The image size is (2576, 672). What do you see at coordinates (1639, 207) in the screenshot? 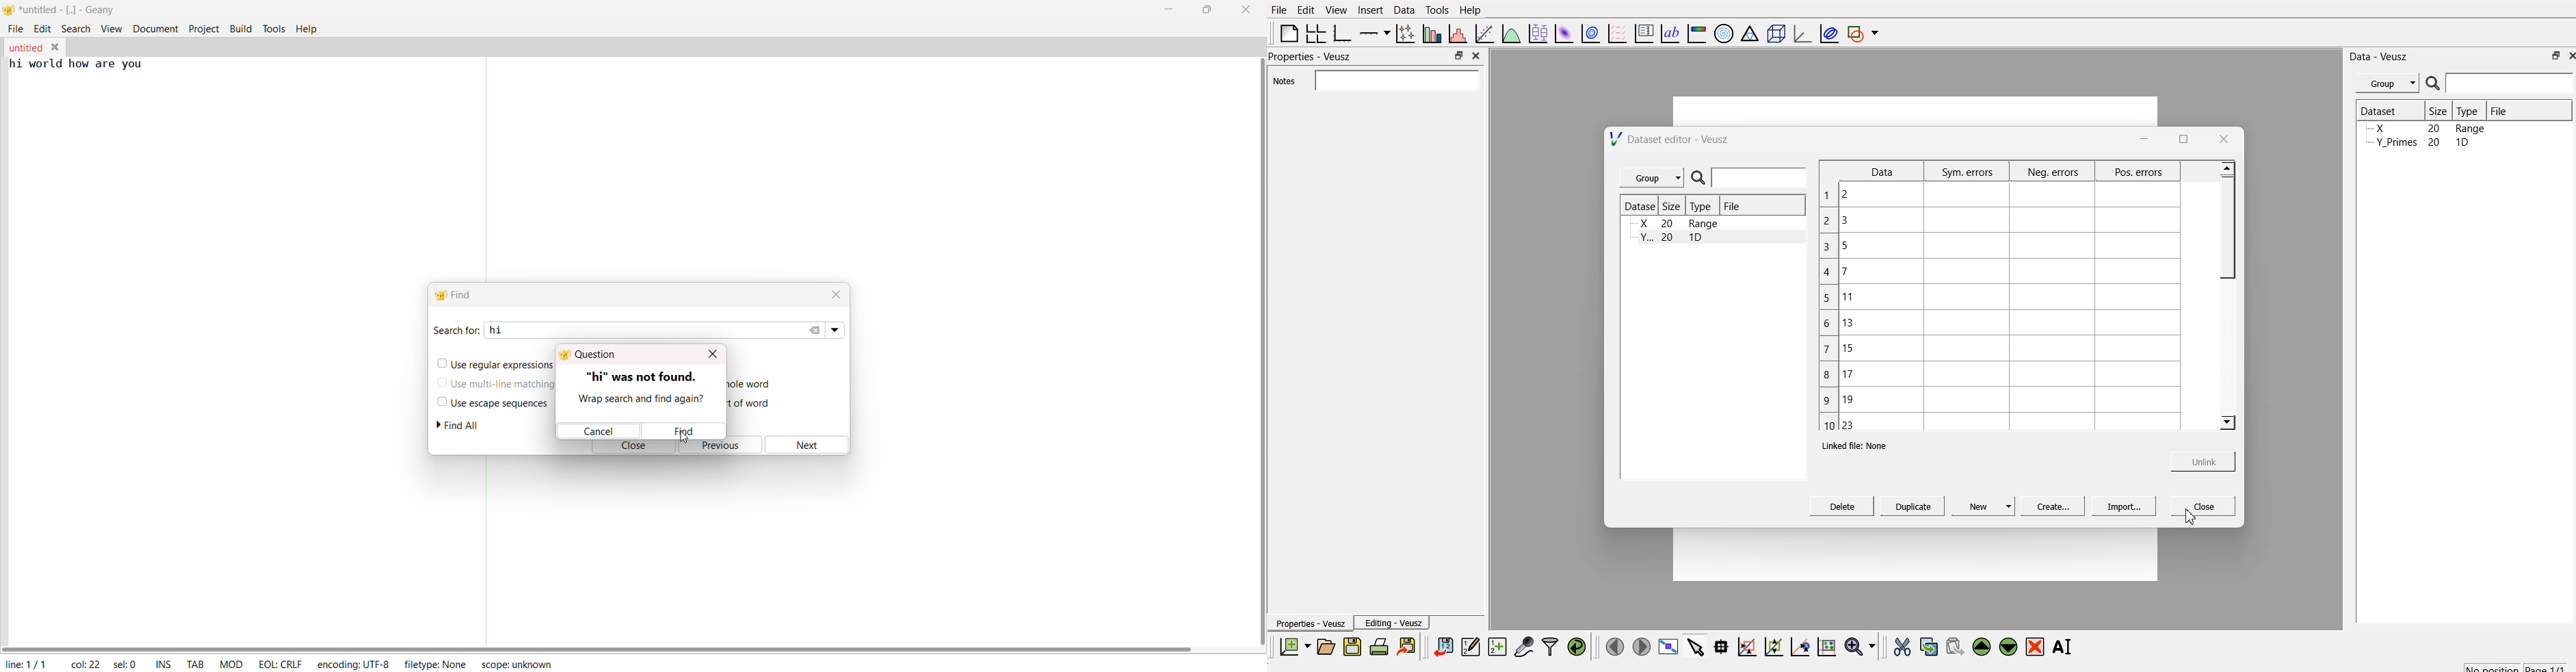
I see `Dataset` at bounding box center [1639, 207].